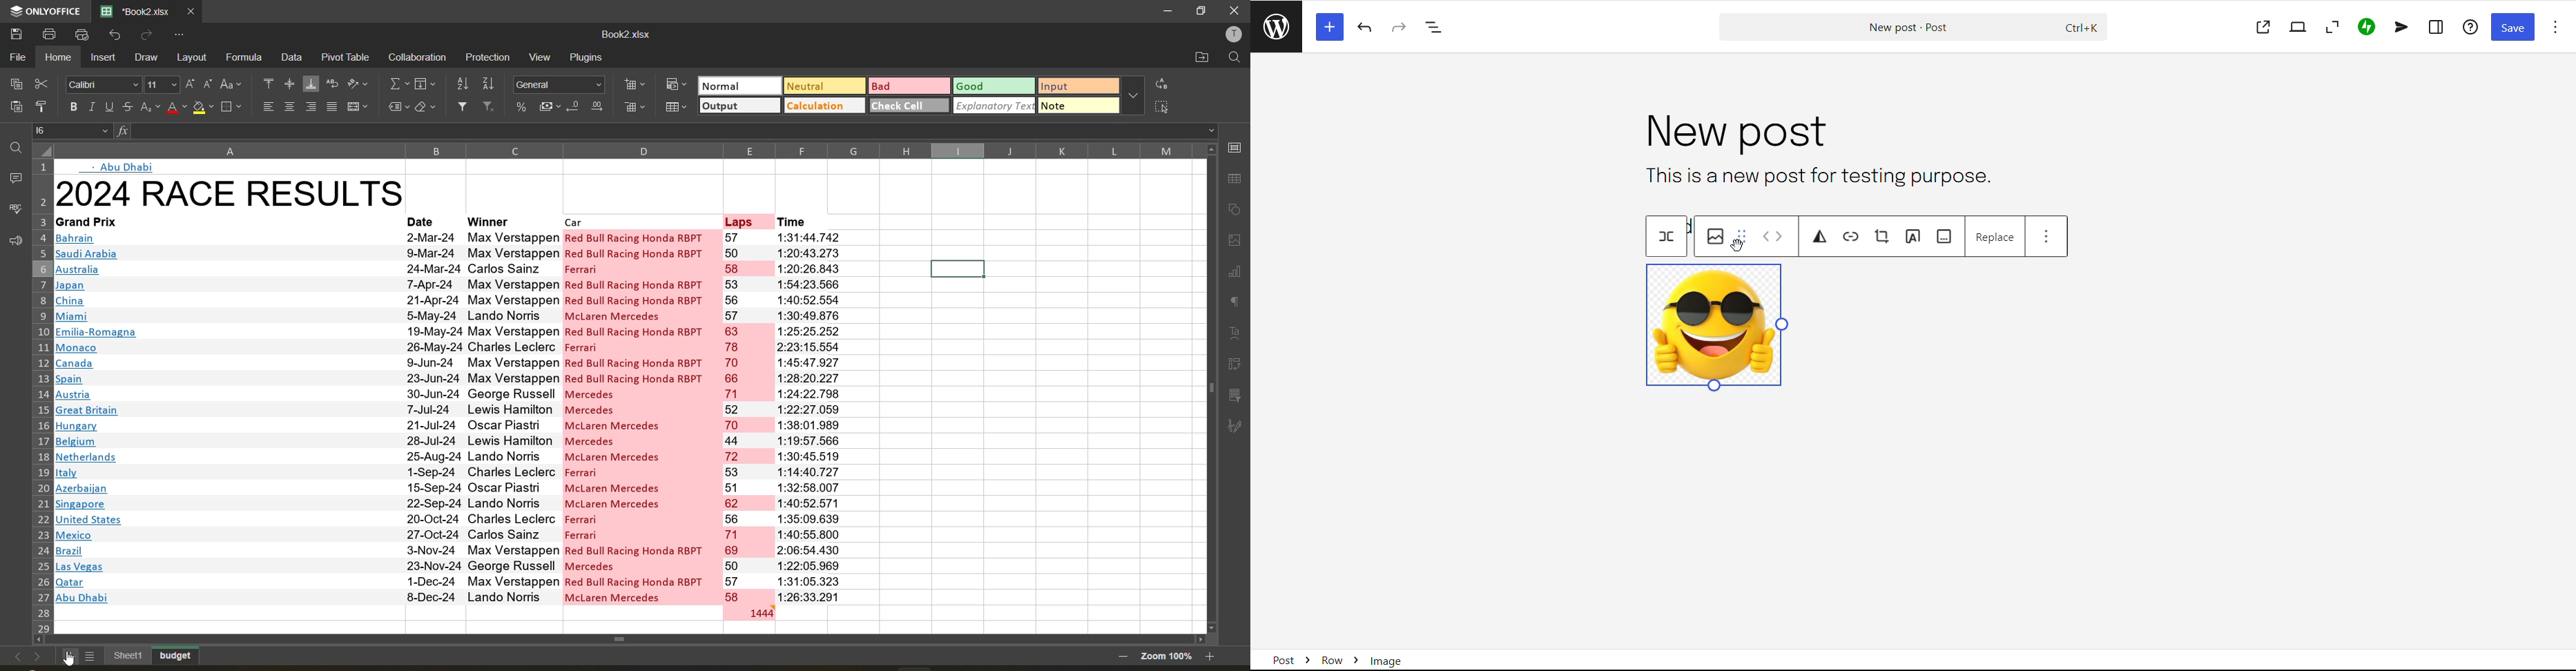  What do you see at coordinates (208, 85) in the screenshot?
I see `decrement size` at bounding box center [208, 85].